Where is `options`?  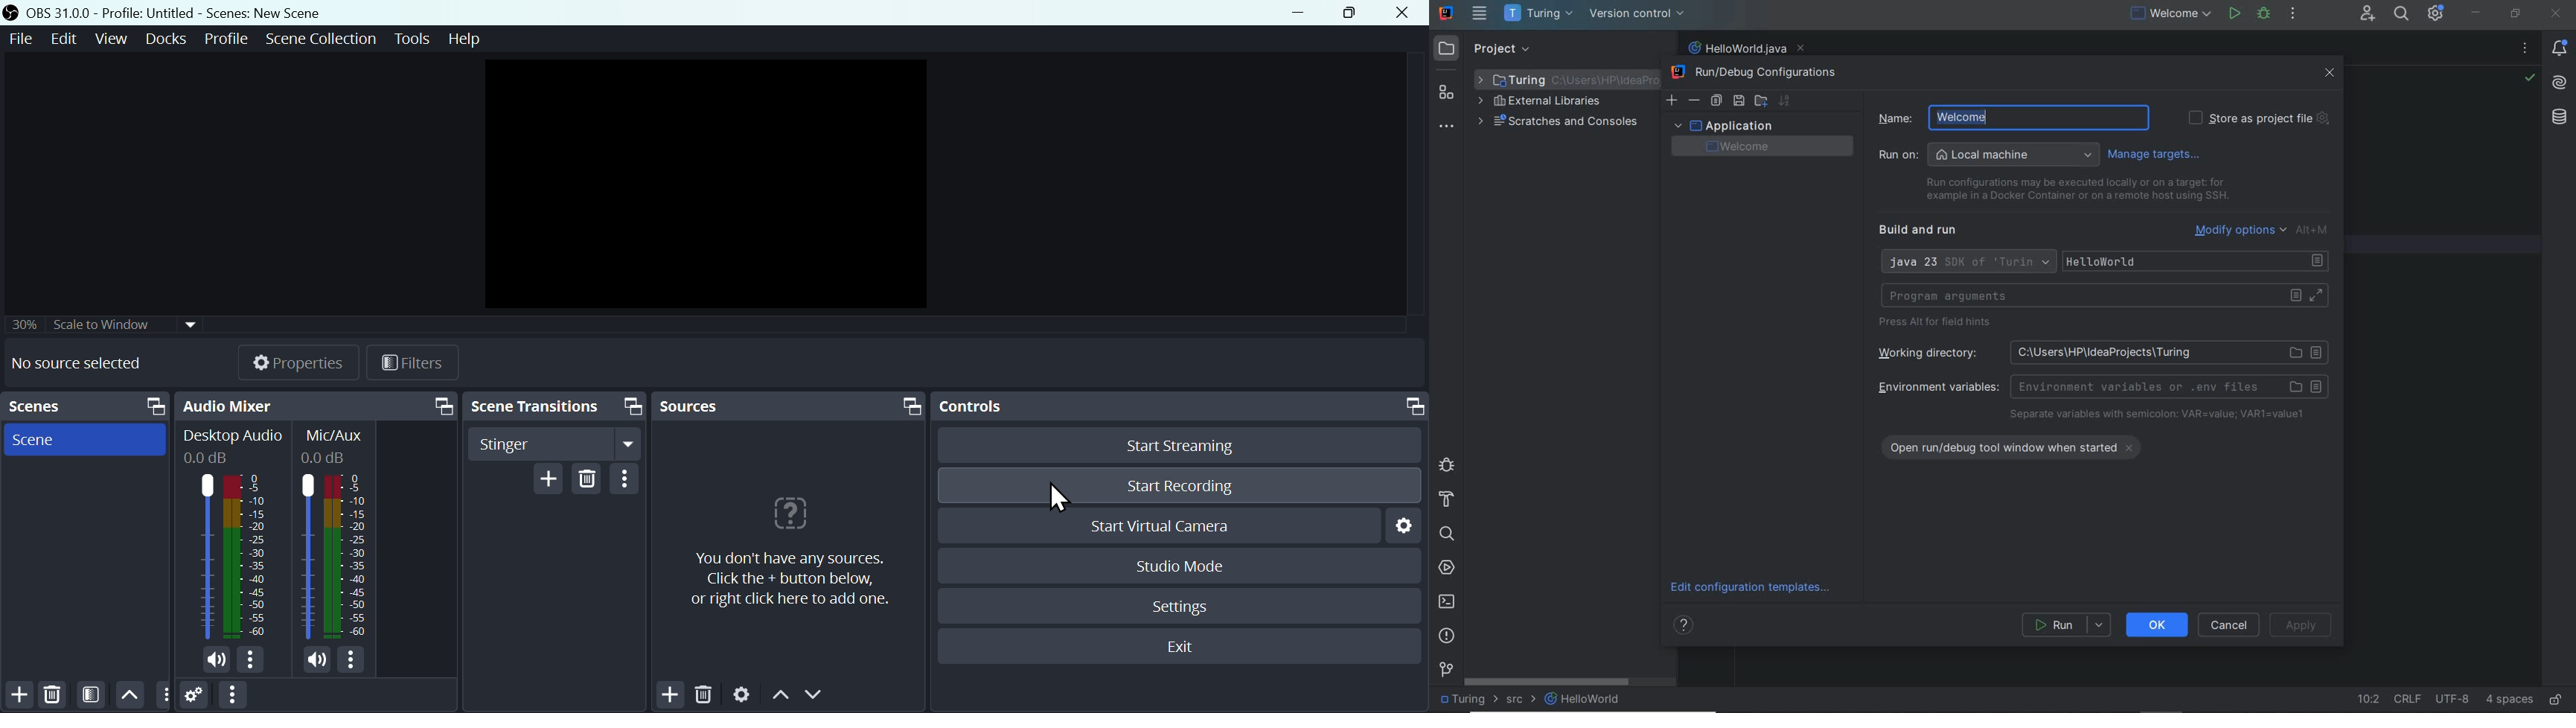
options is located at coordinates (627, 479).